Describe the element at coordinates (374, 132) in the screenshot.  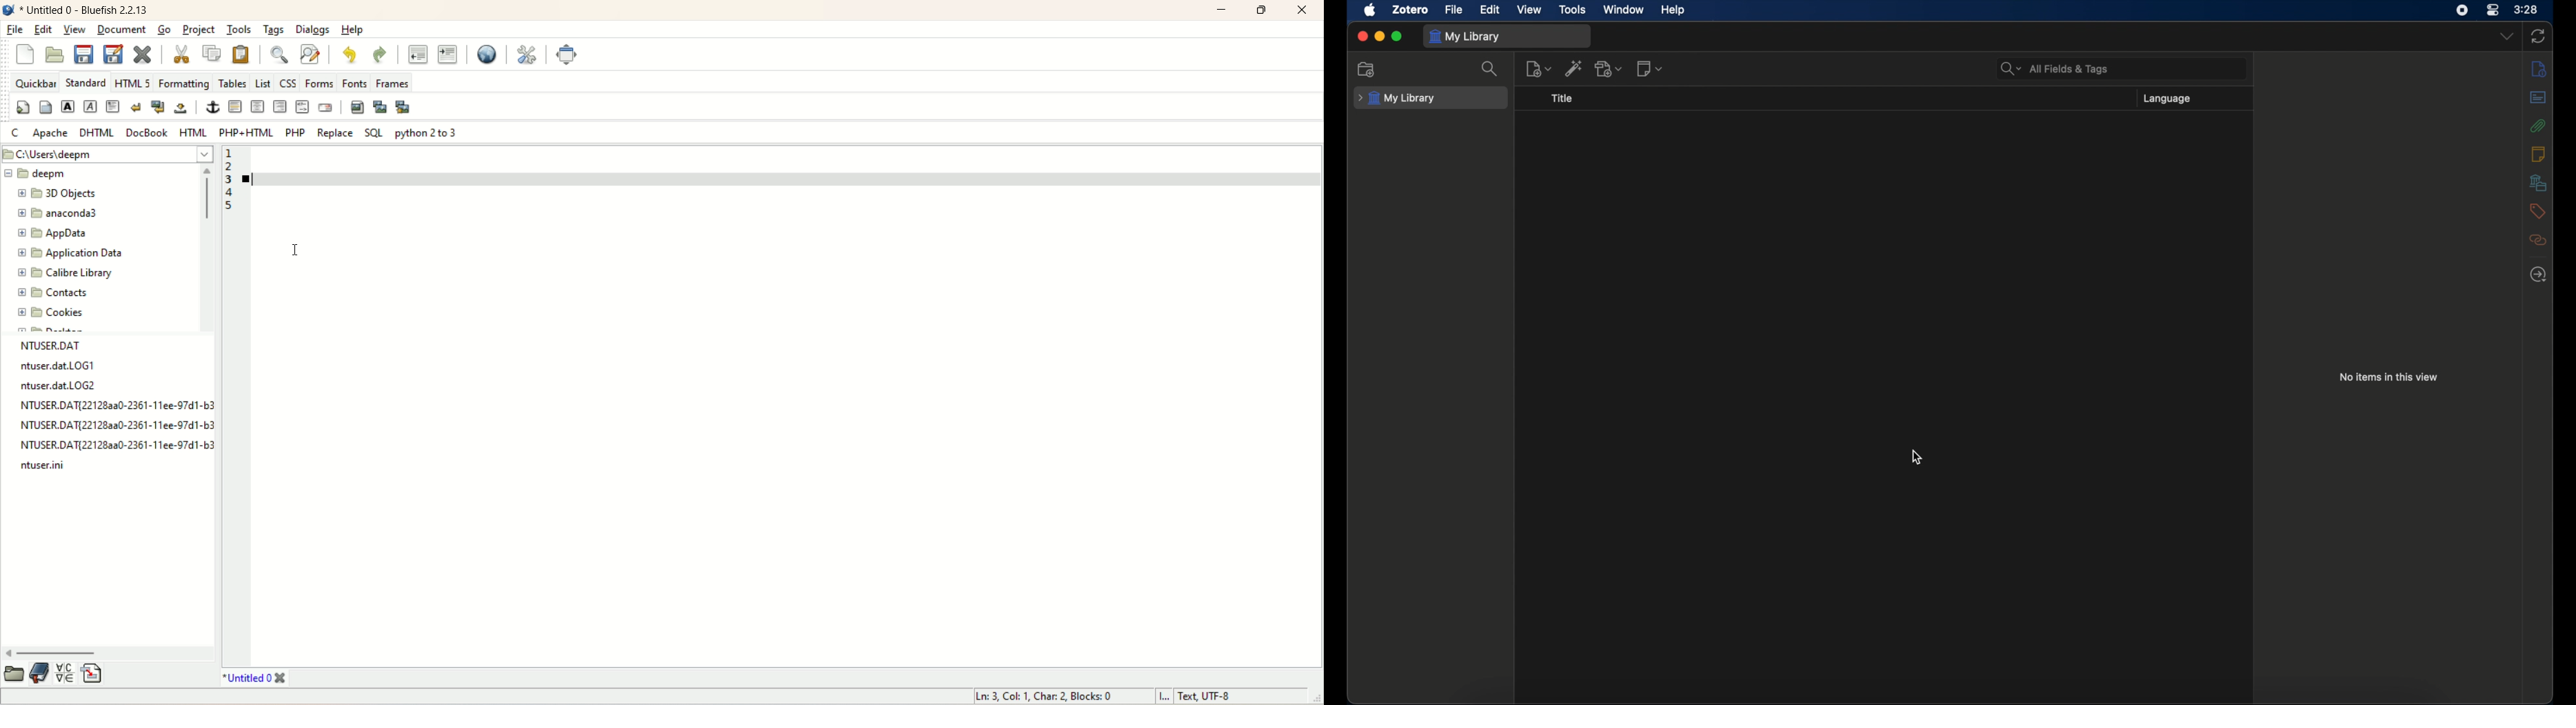
I see `SQL` at that location.